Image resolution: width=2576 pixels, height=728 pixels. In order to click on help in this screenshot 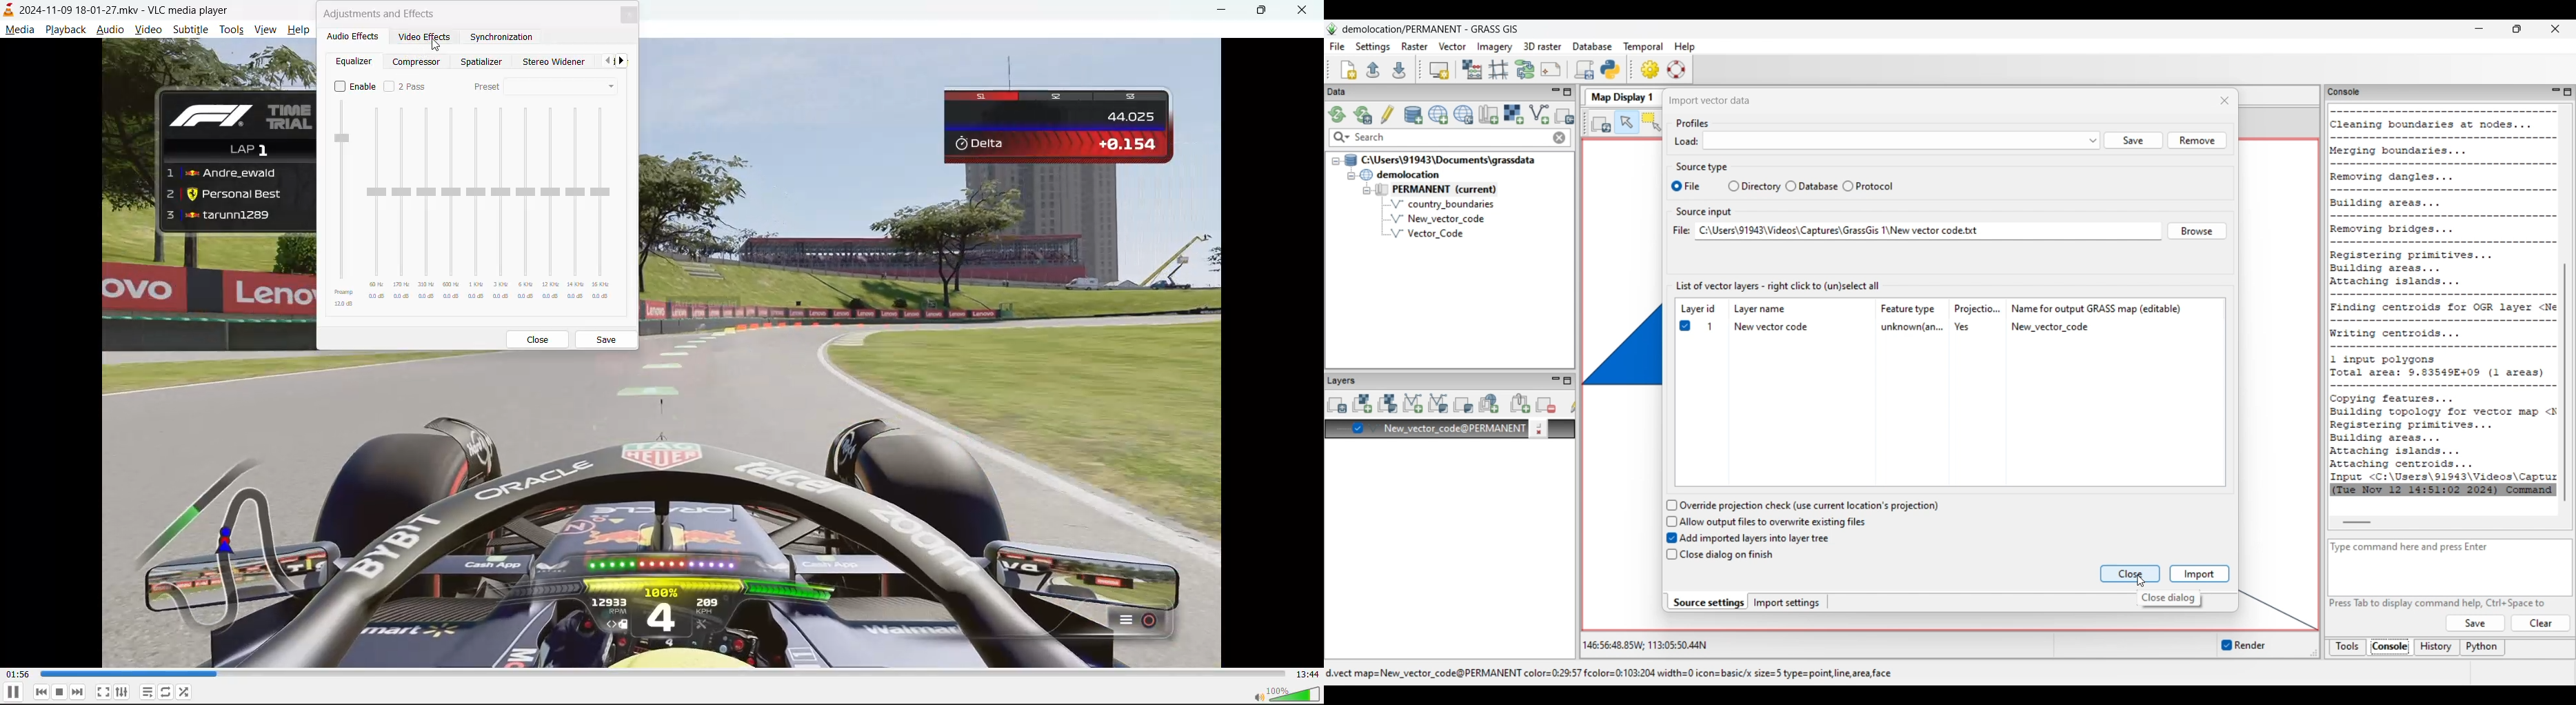, I will do `click(298, 32)`.